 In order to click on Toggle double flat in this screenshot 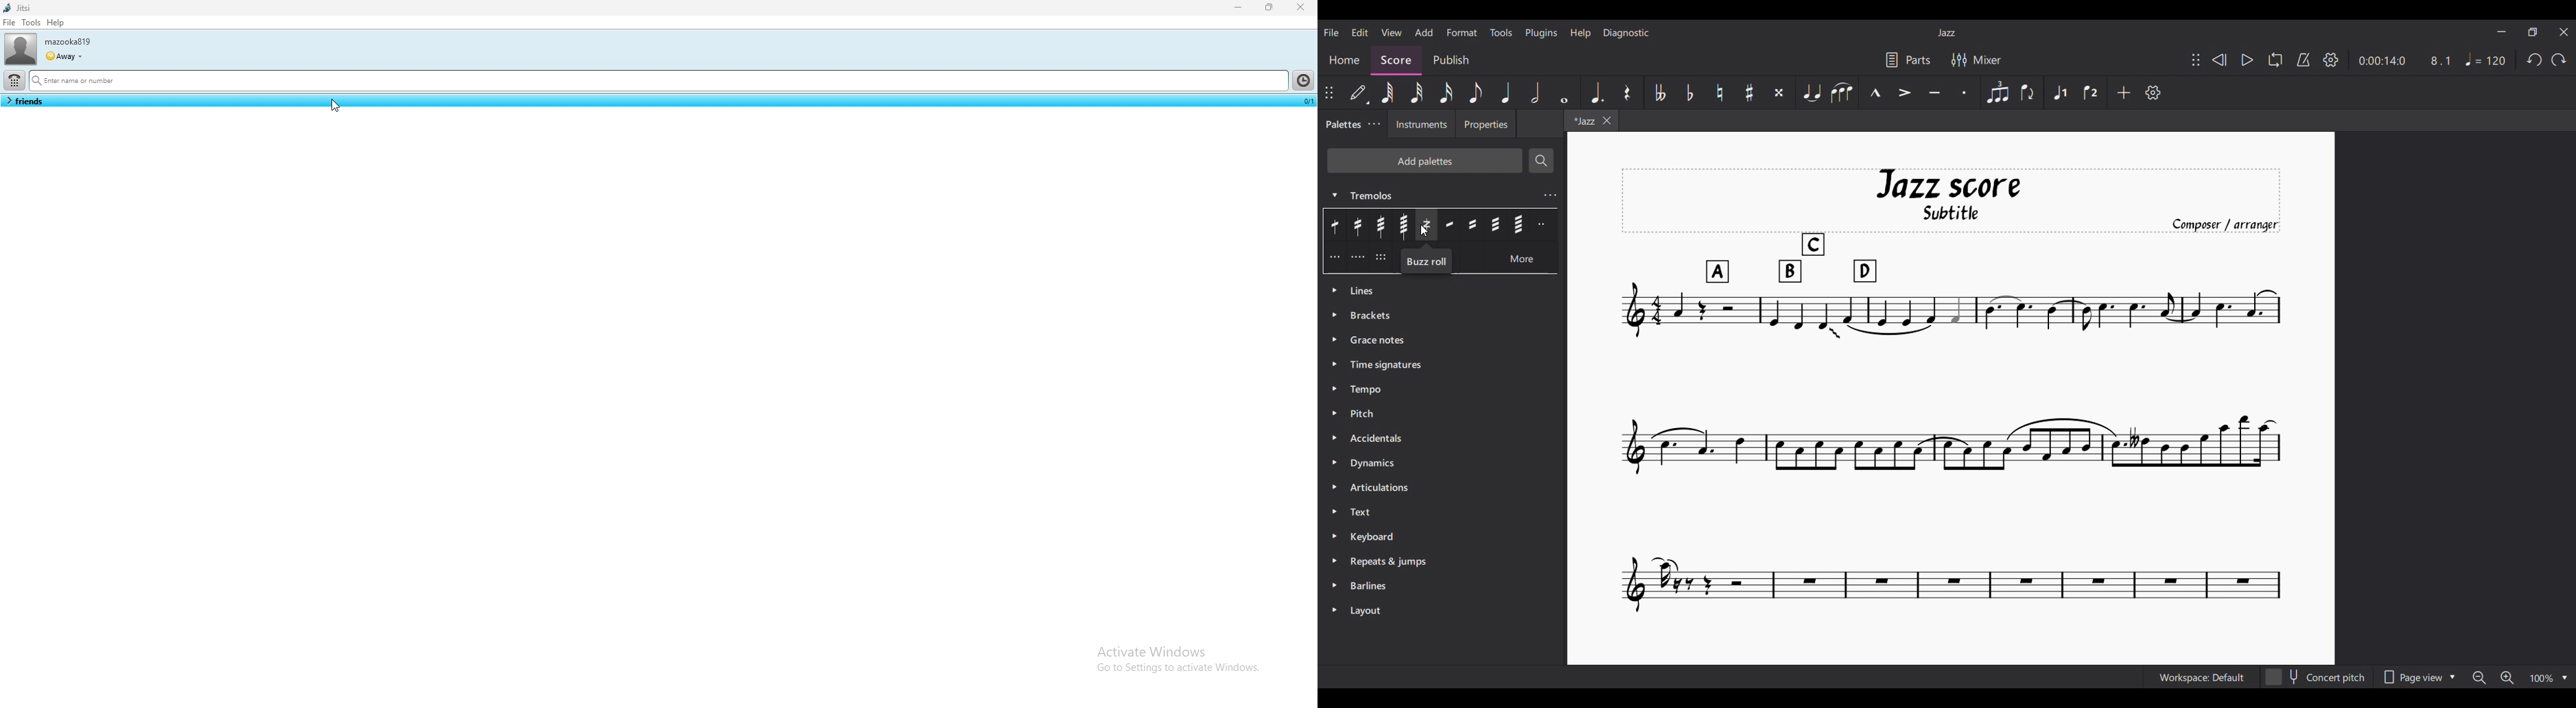, I will do `click(1660, 92)`.